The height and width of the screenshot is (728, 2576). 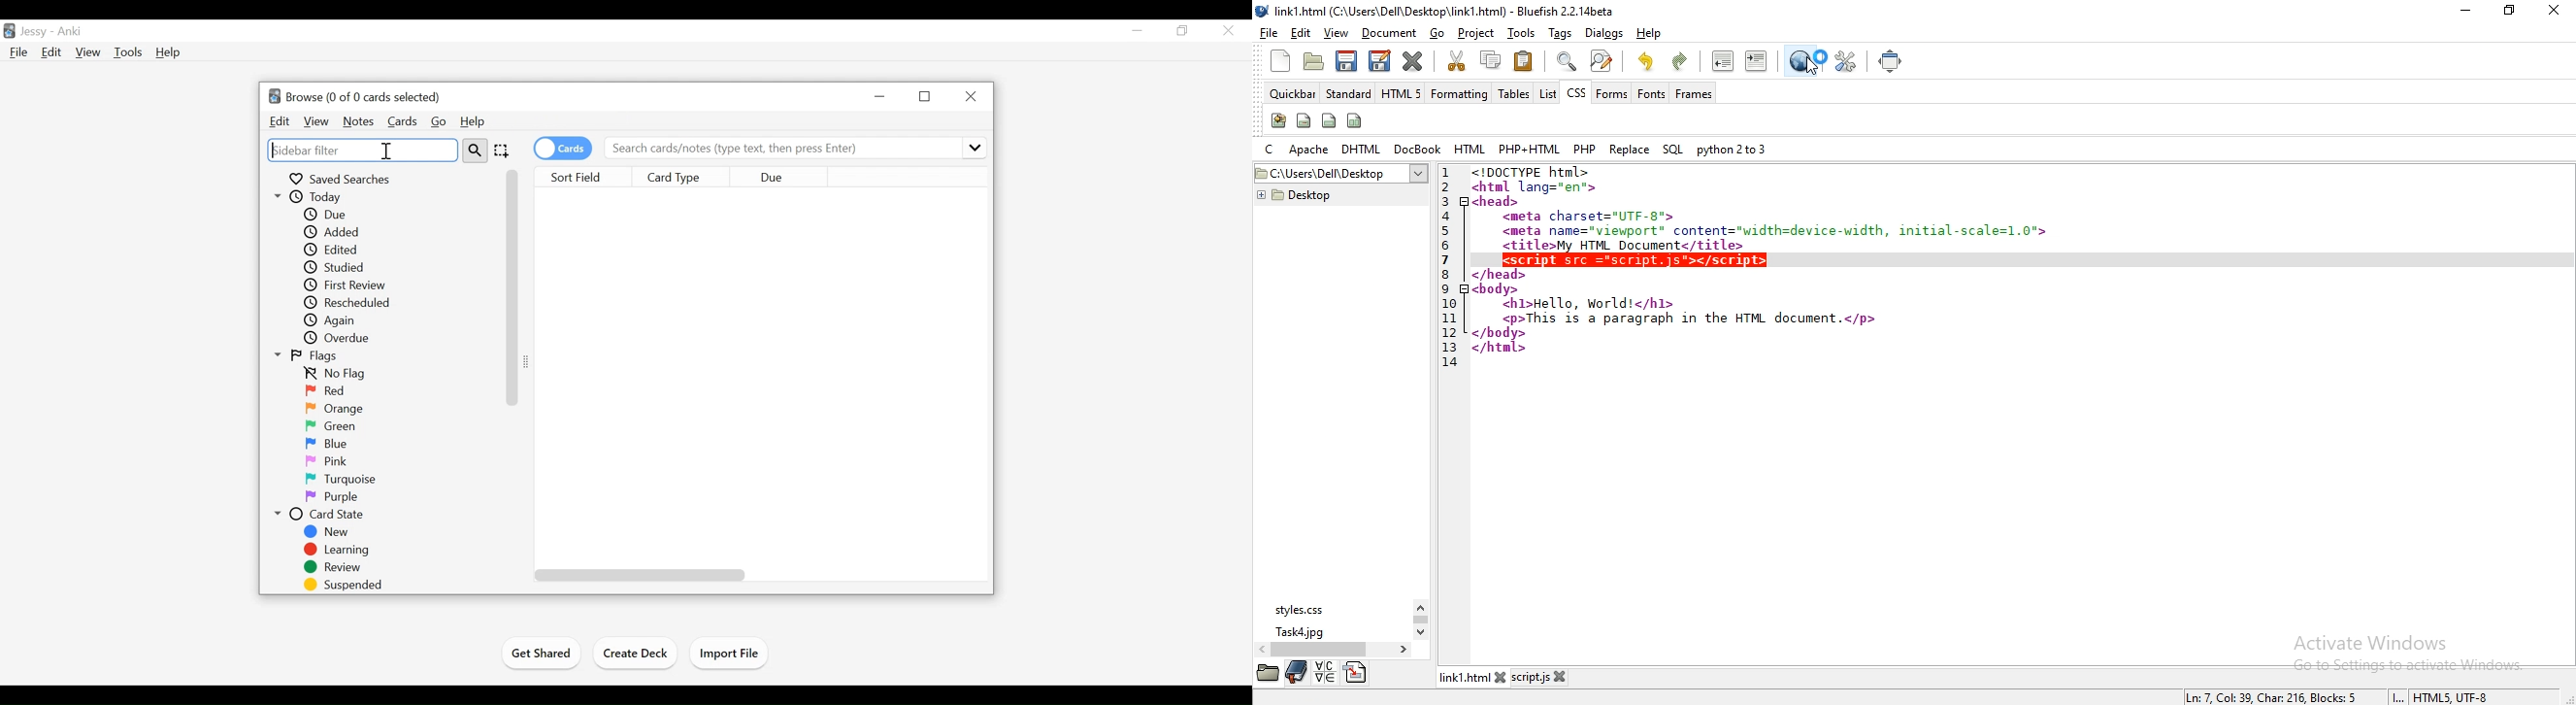 What do you see at coordinates (1491, 58) in the screenshot?
I see `copy` at bounding box center [1491, 58].